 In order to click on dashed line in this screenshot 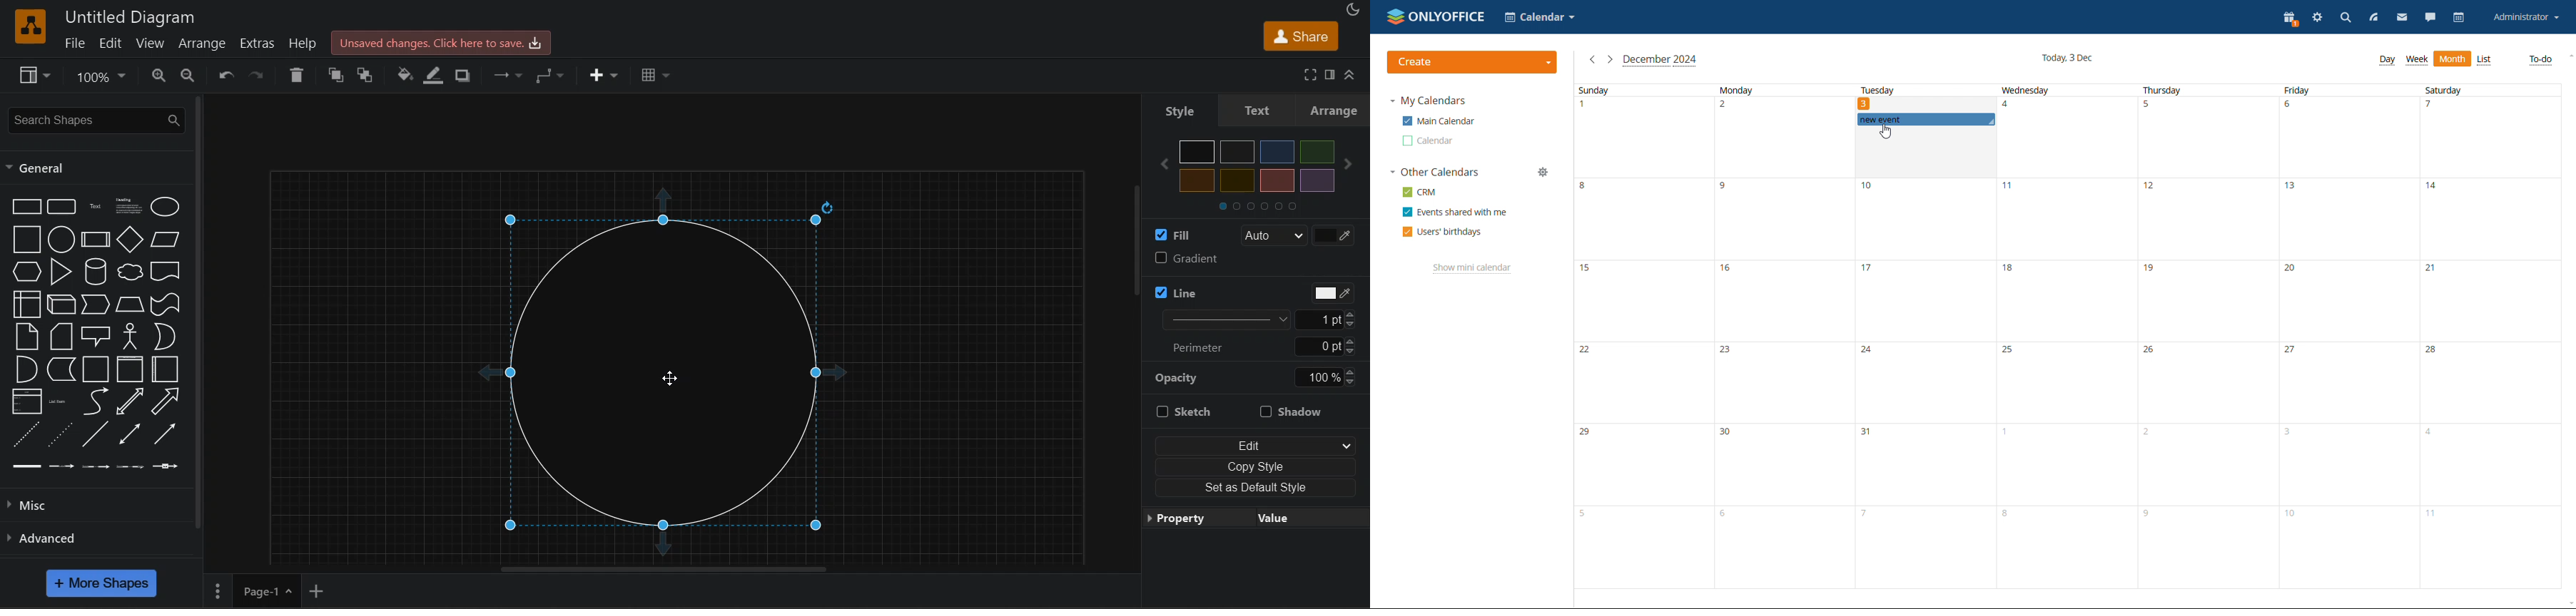, I will do `click(23, 436)`.